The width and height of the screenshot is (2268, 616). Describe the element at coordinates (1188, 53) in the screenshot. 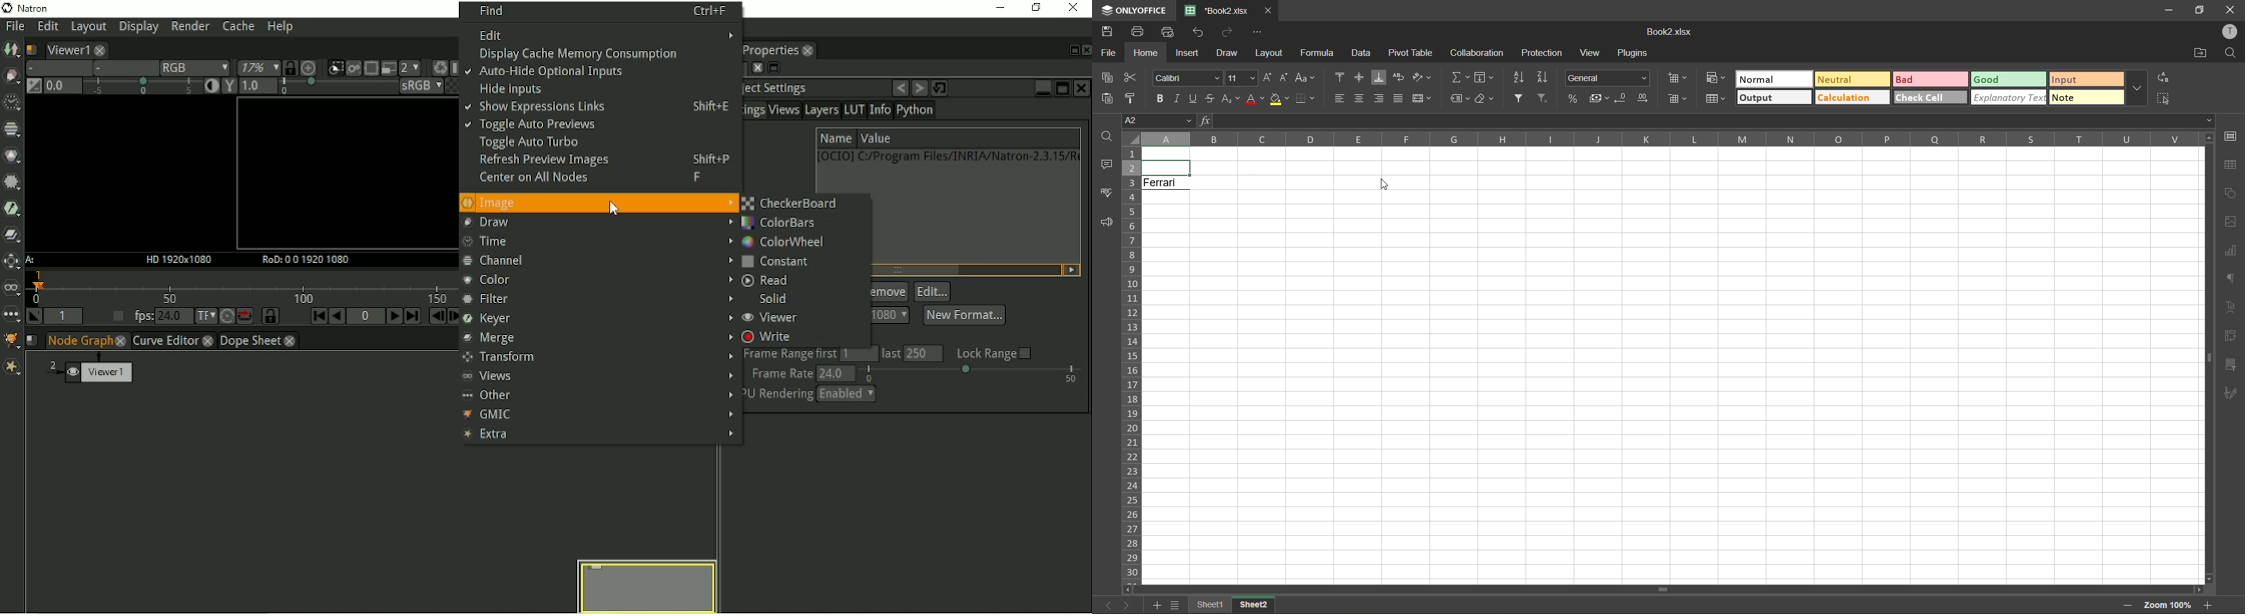

I see `insert` at that location.